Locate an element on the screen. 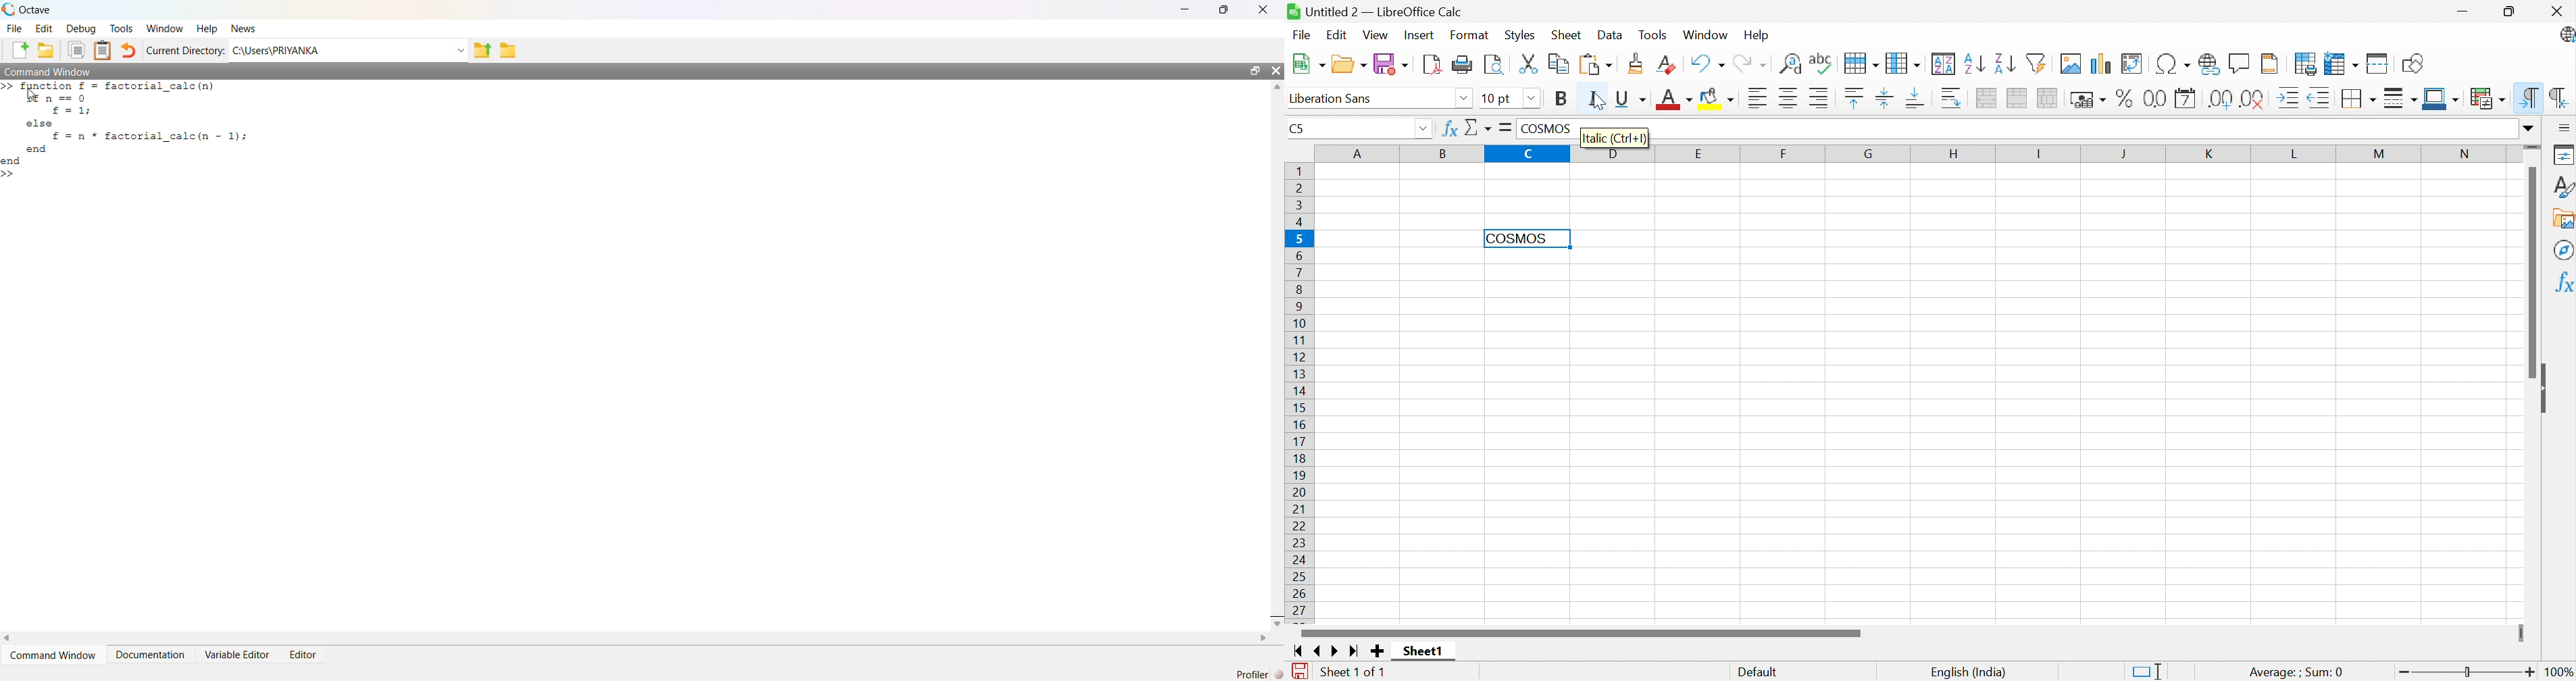  New is located at coordinates (1309, 66).